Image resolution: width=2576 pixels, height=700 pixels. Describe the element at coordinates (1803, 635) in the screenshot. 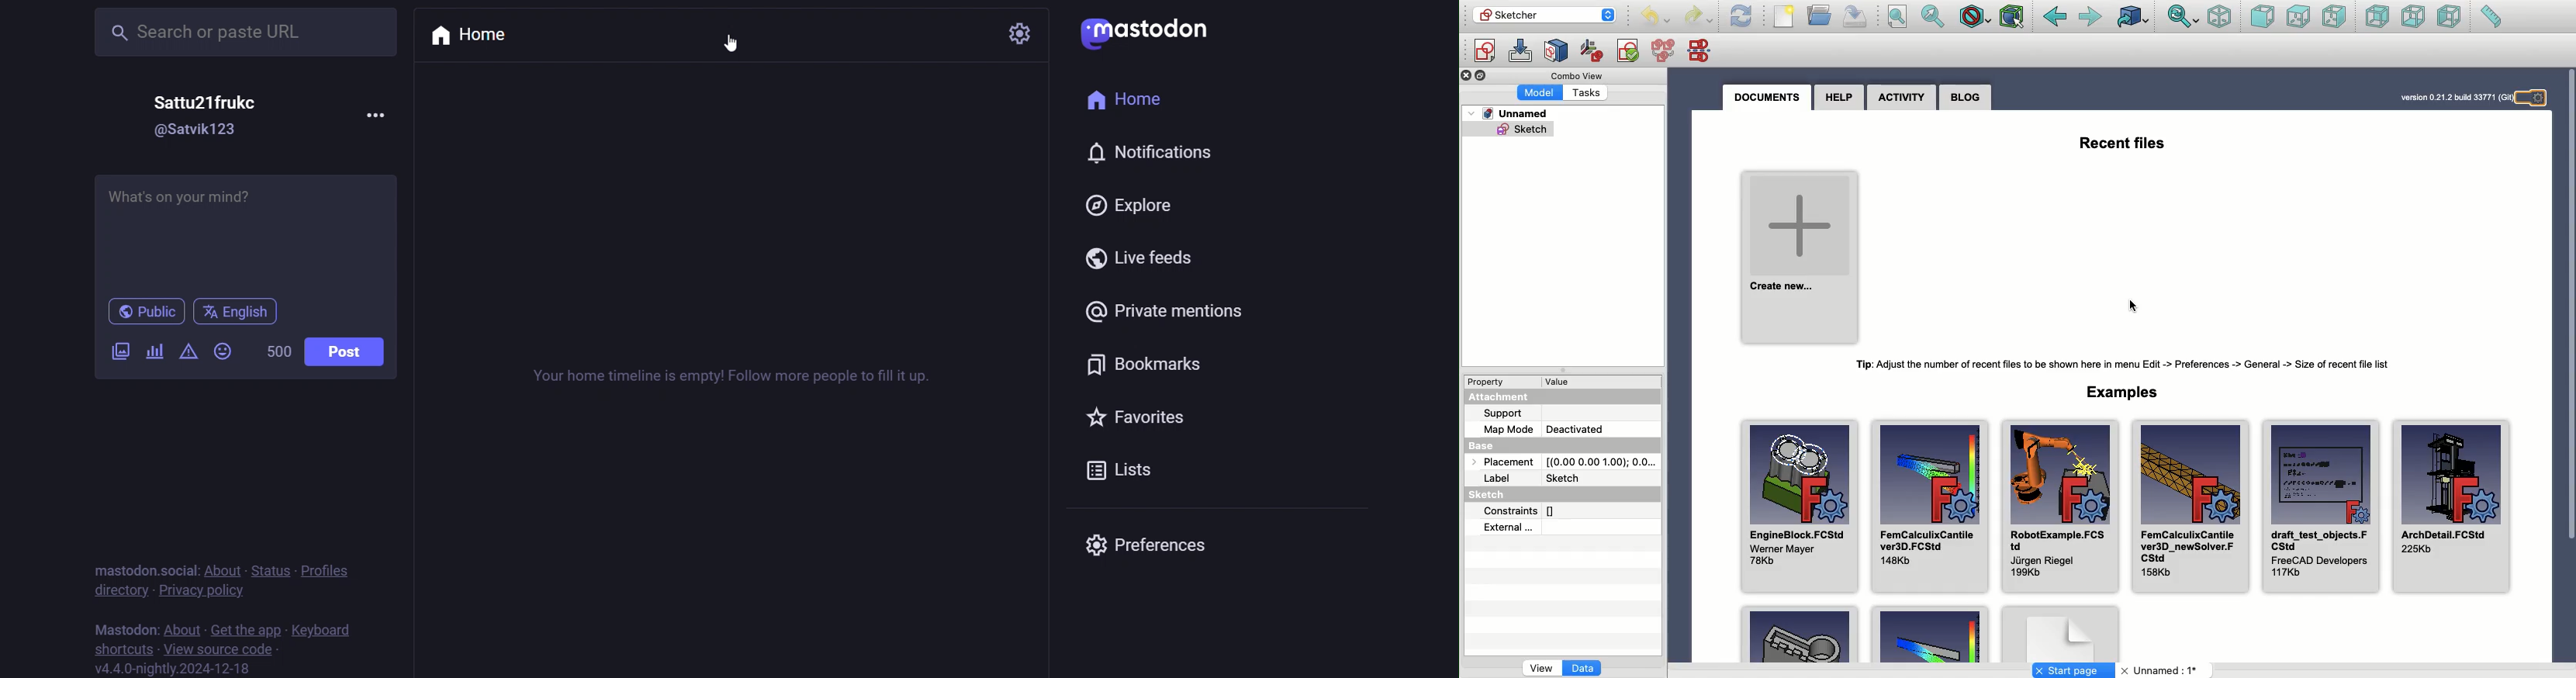

I see `Example 1` at that location.